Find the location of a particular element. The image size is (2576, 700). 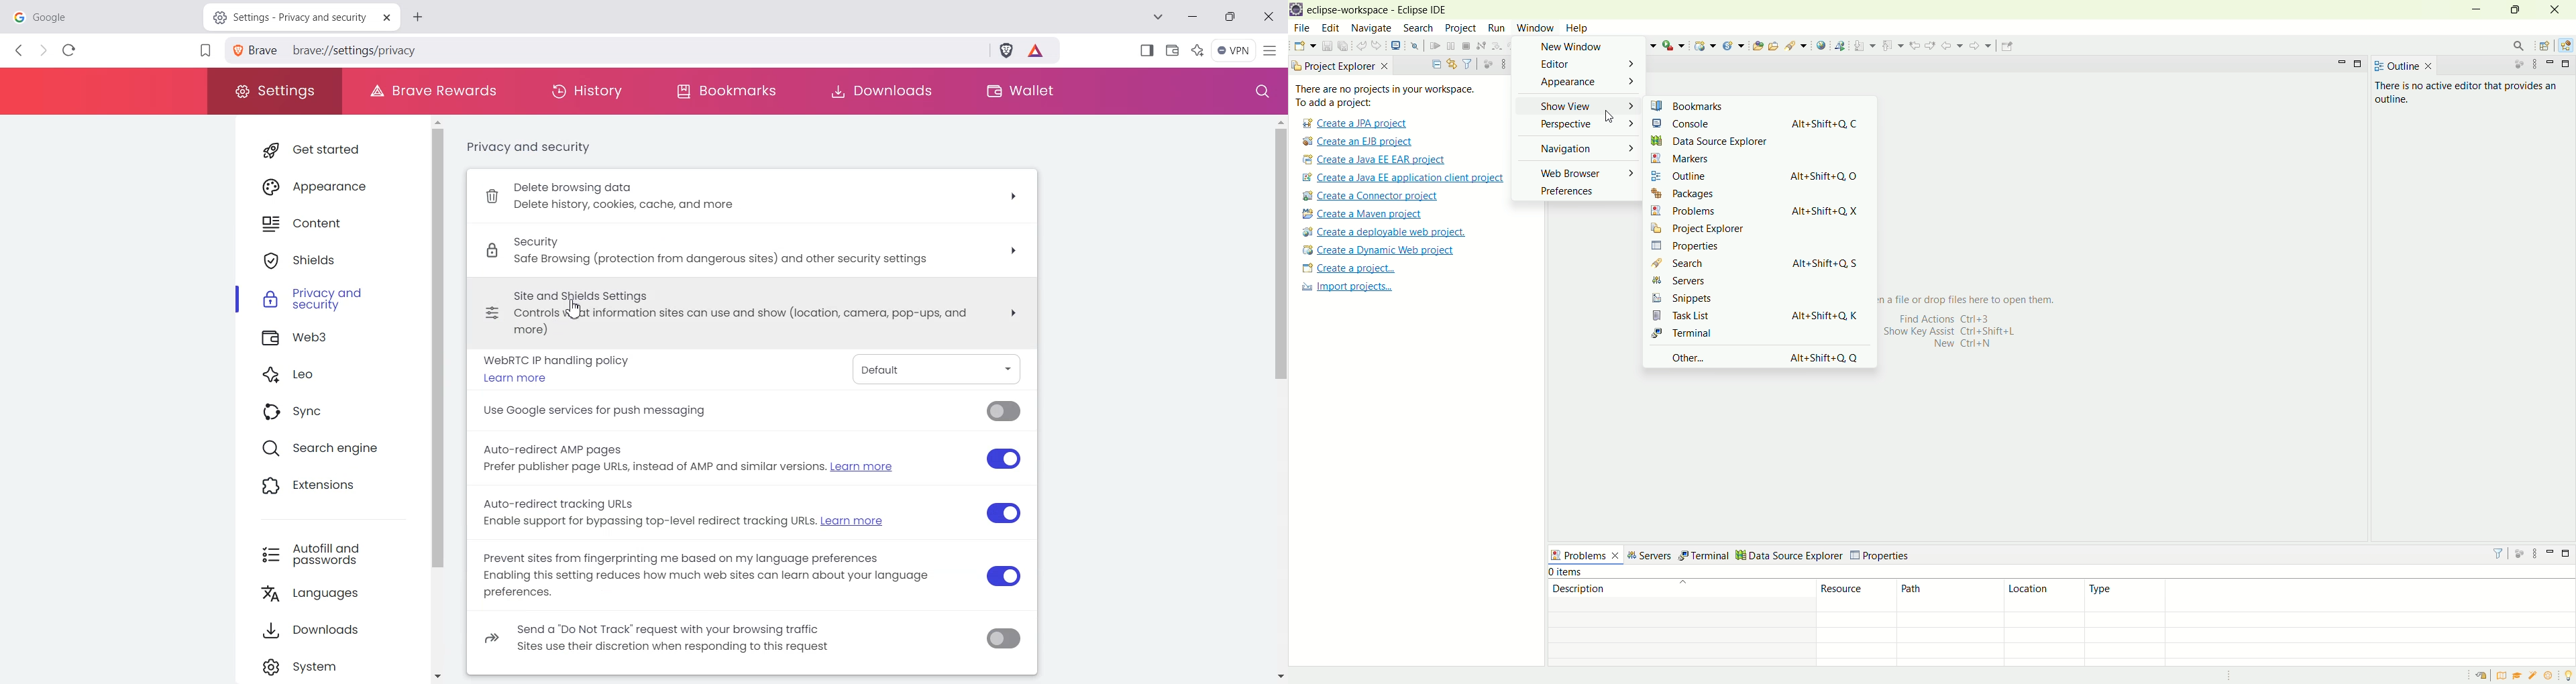

Find Actions Ctrl+3 show key Assist Ctrl+shift+L New Ctrl+N is located at coordinates (1964, 336).